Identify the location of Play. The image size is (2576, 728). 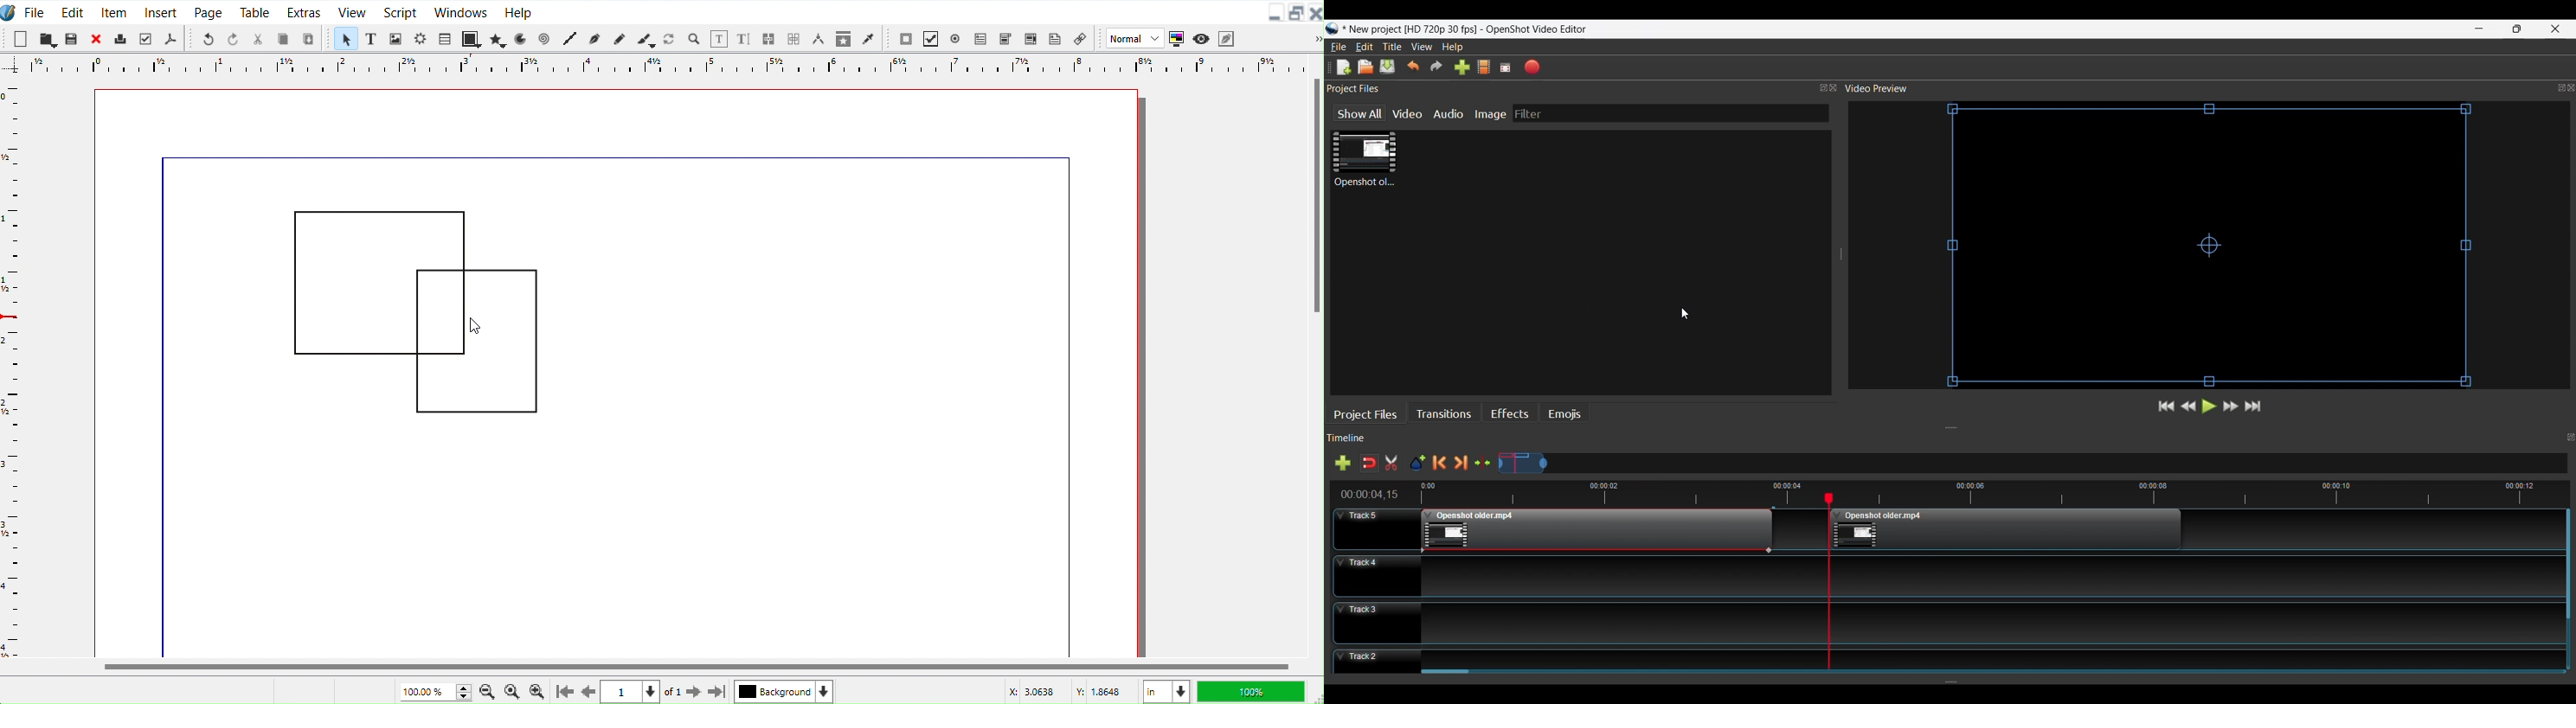
(2208, 408).